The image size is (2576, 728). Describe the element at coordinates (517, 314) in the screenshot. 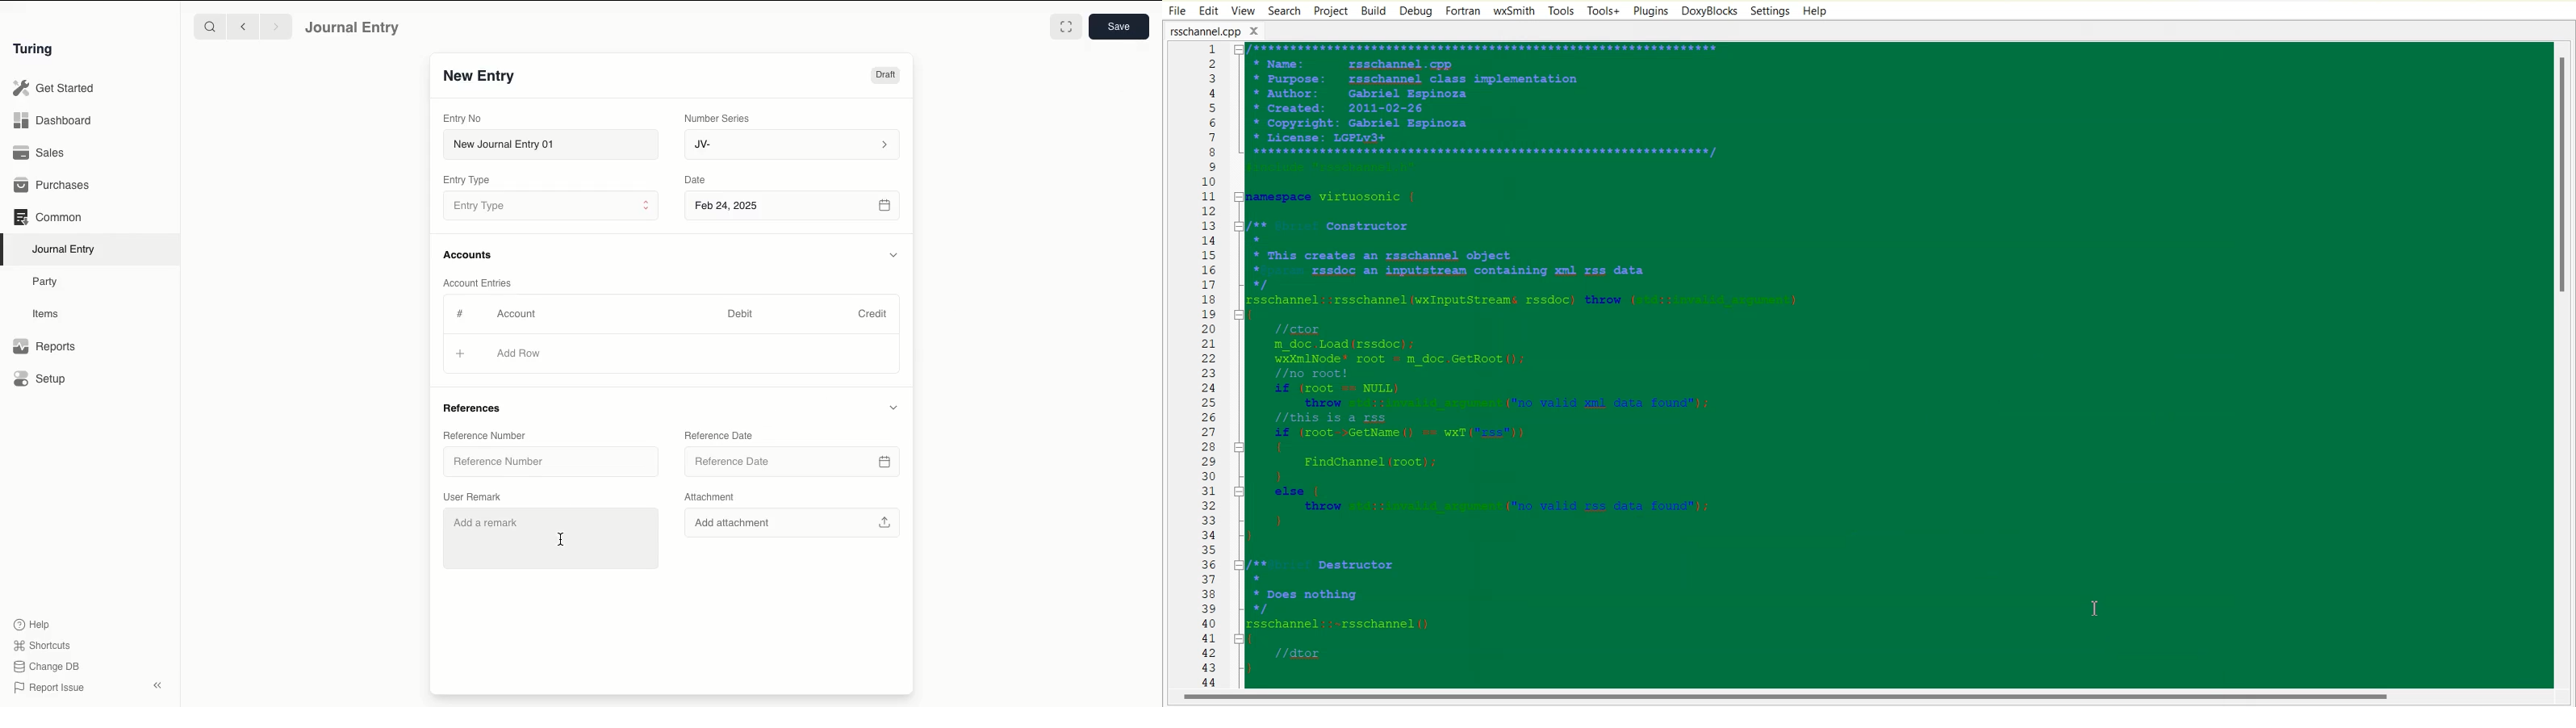

I see `Account` at that location.